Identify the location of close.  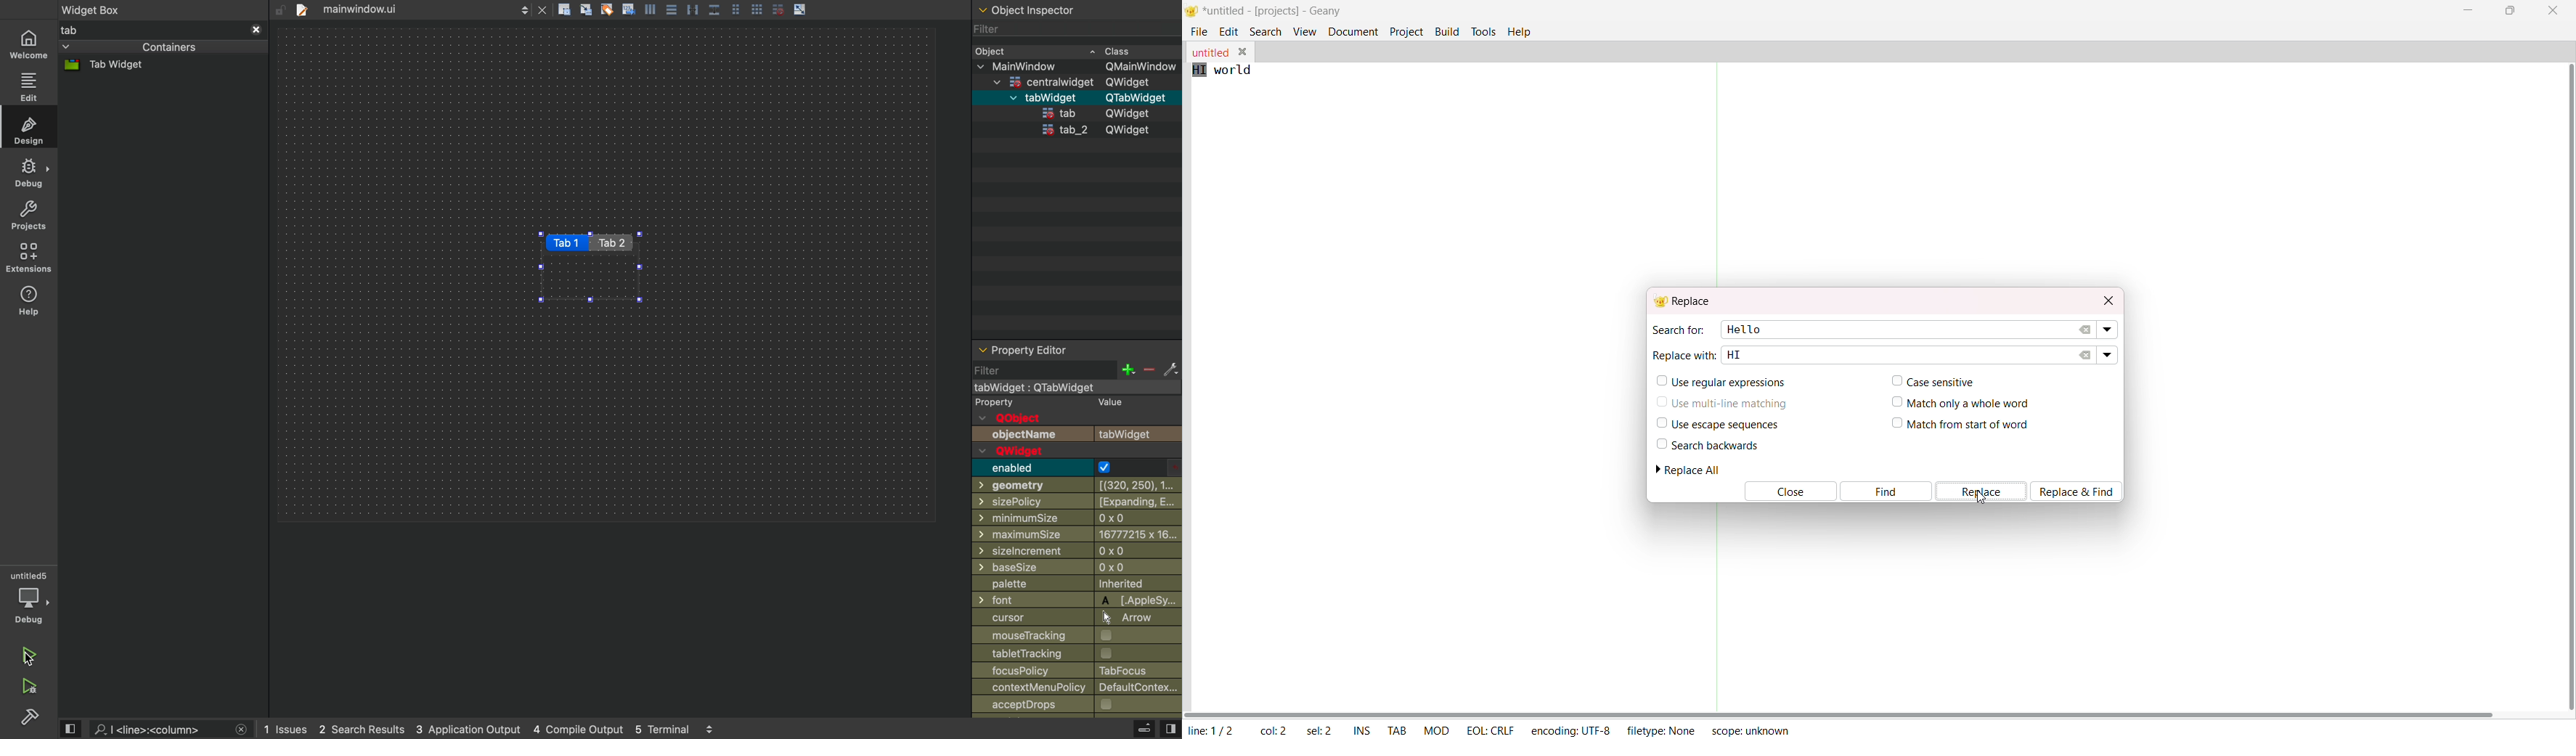
(255, 29).